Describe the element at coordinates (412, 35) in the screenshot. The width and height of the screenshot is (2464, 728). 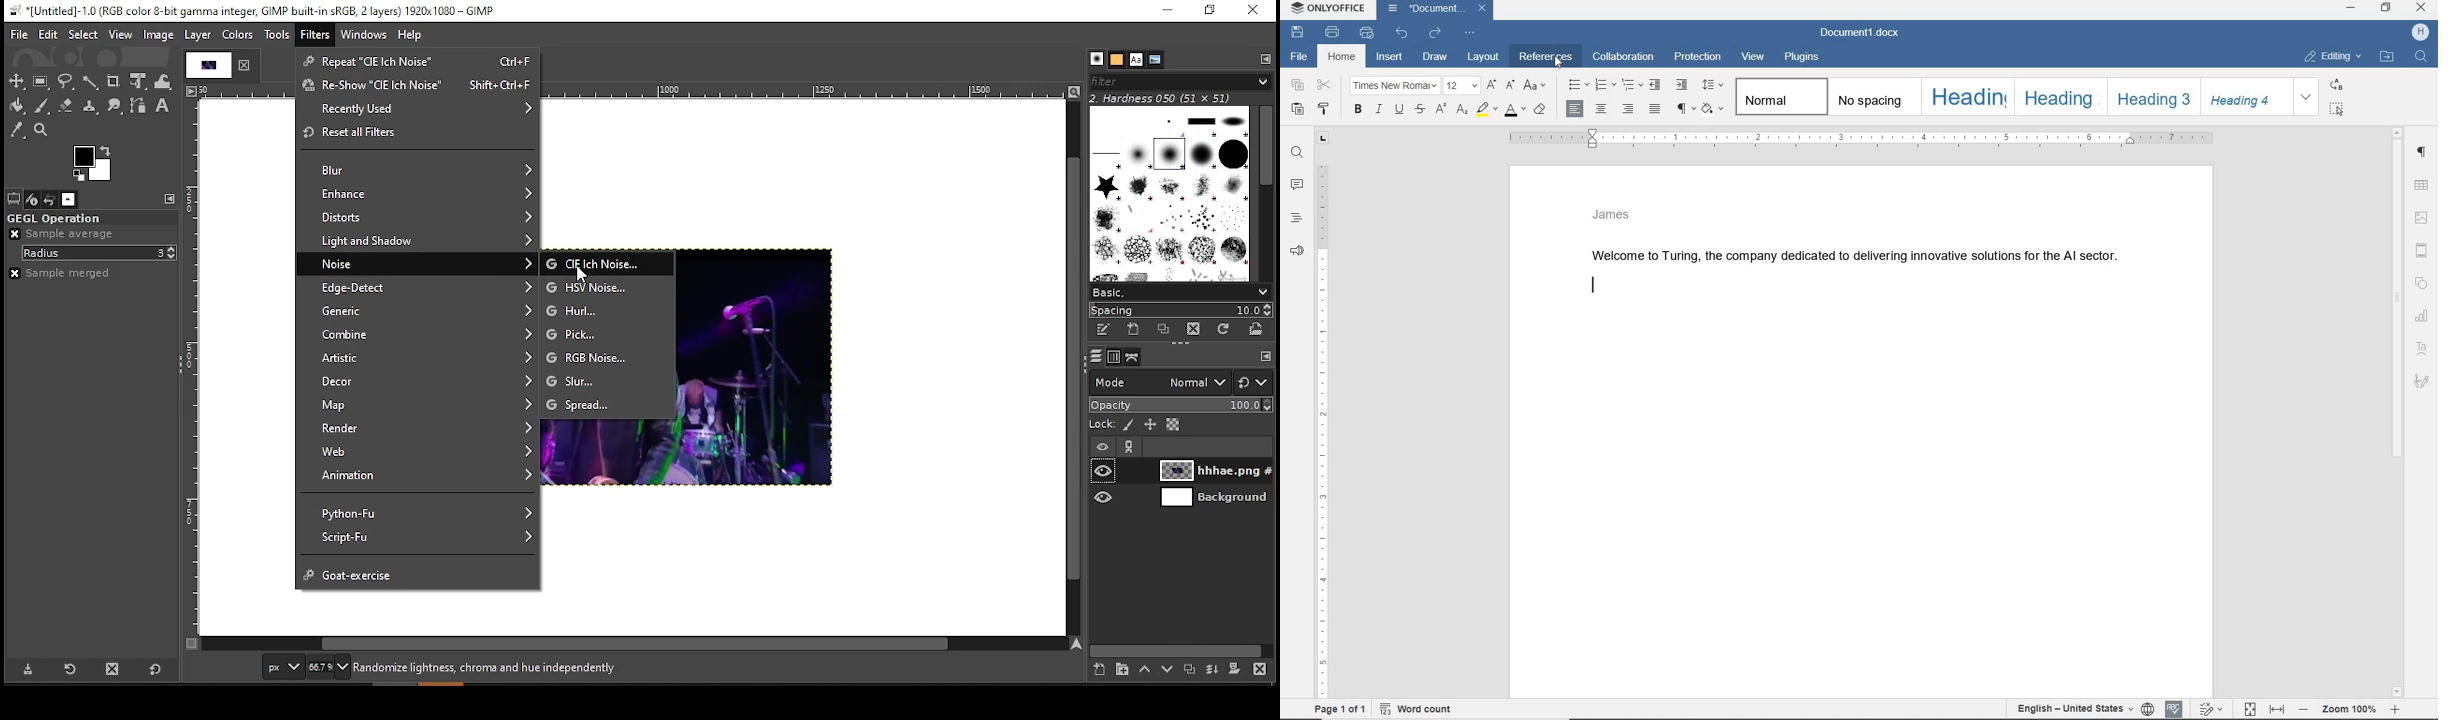
I see `help` at that location.